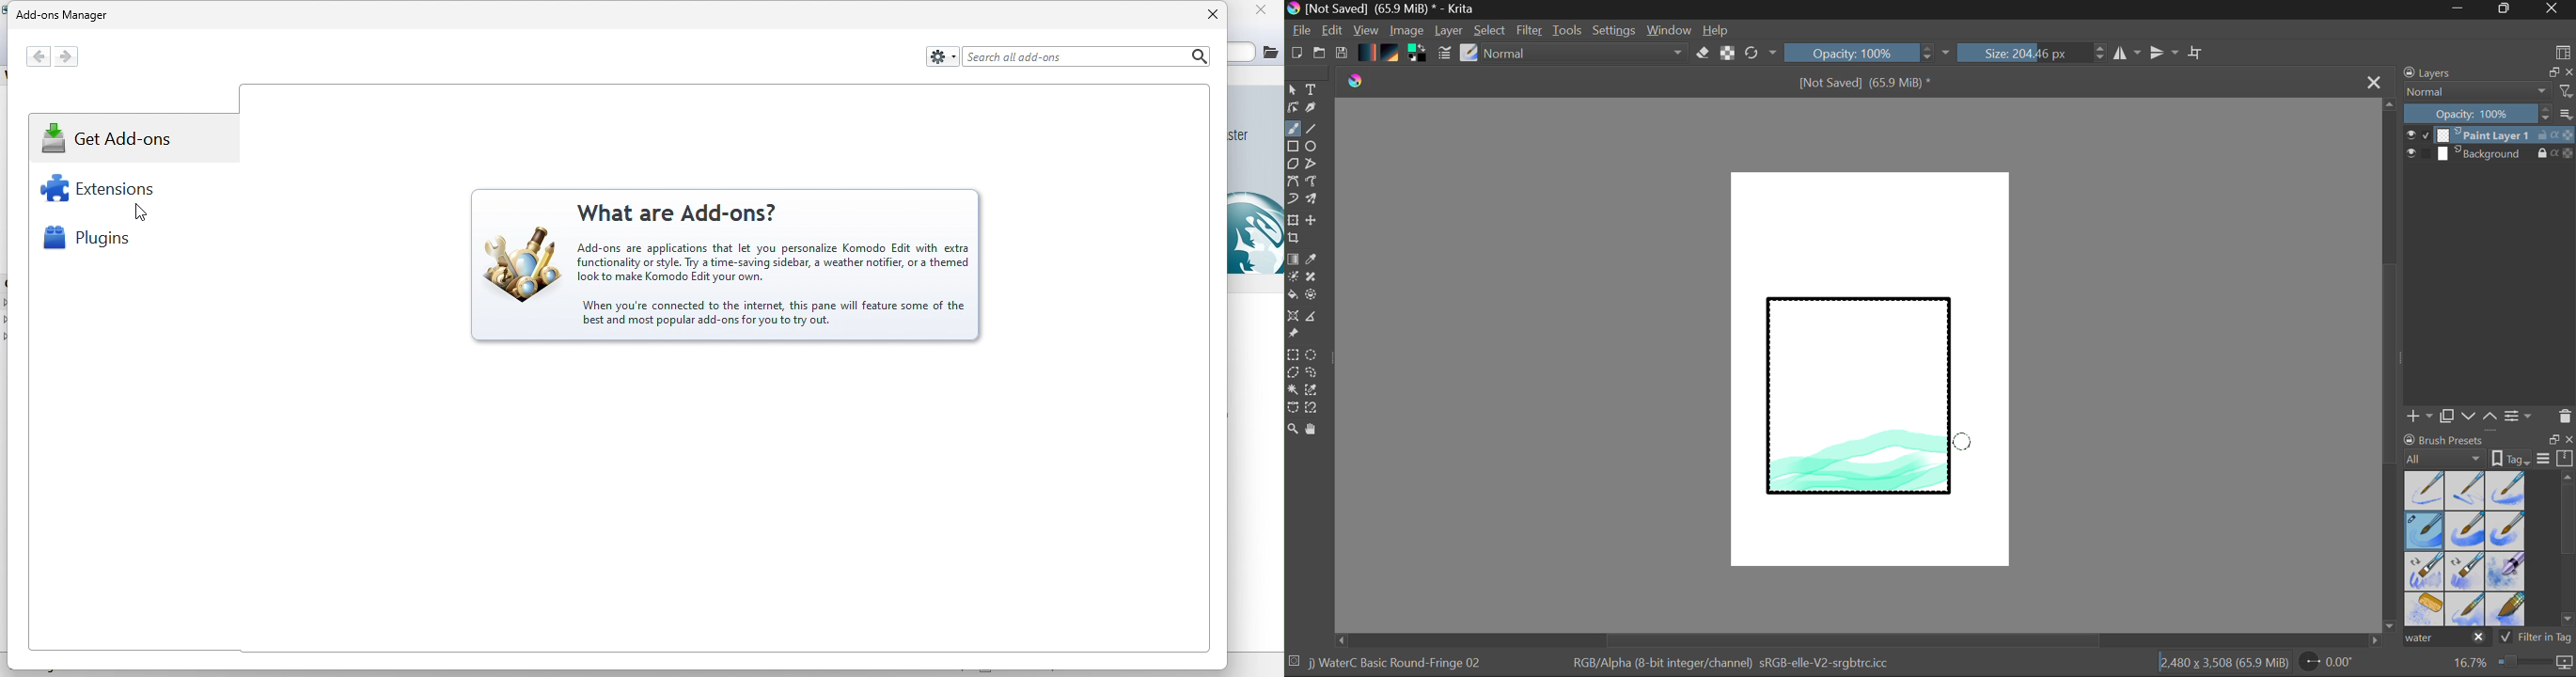 Image resolution: width=2576 pixels, height=700 pixels. What do you see at coordinates (2489, 92) in the screenshot?
I see `Blending Mode` at bounding box center [2489, 92].